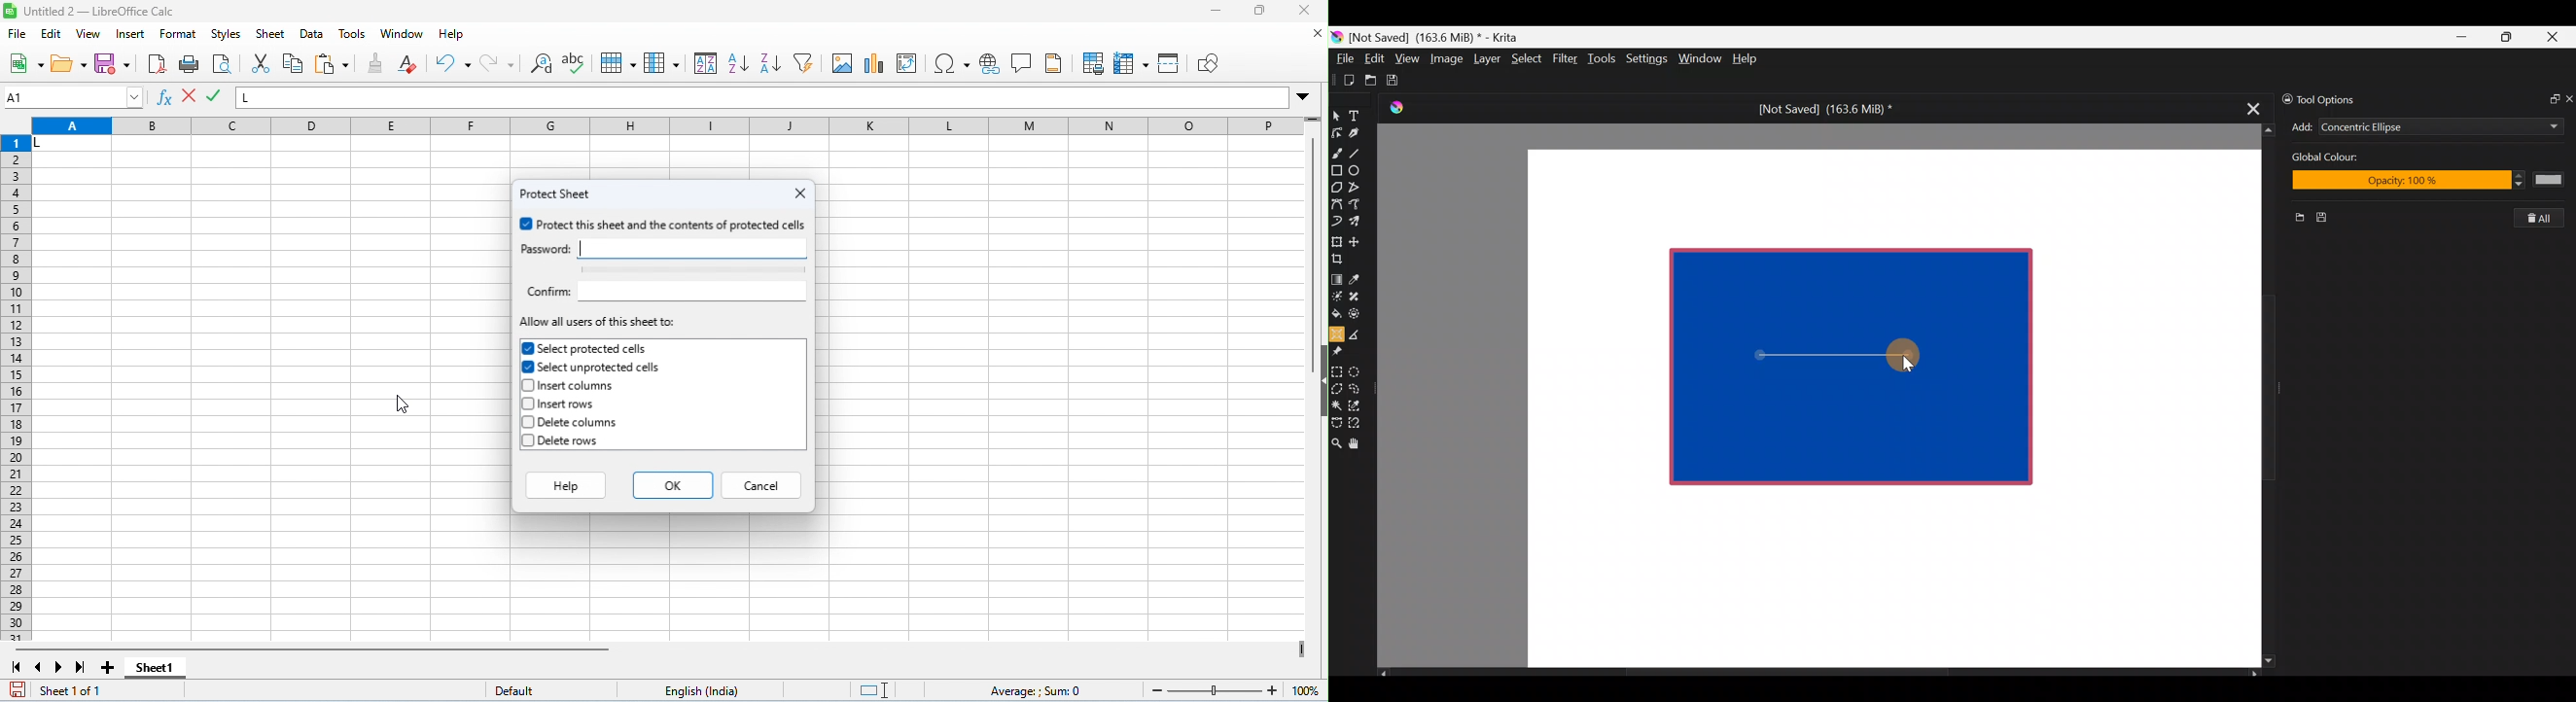  What do you see at coordinates (18, 389) in the screenshot?
I see `row numbers` at bounding box center [18, 389].